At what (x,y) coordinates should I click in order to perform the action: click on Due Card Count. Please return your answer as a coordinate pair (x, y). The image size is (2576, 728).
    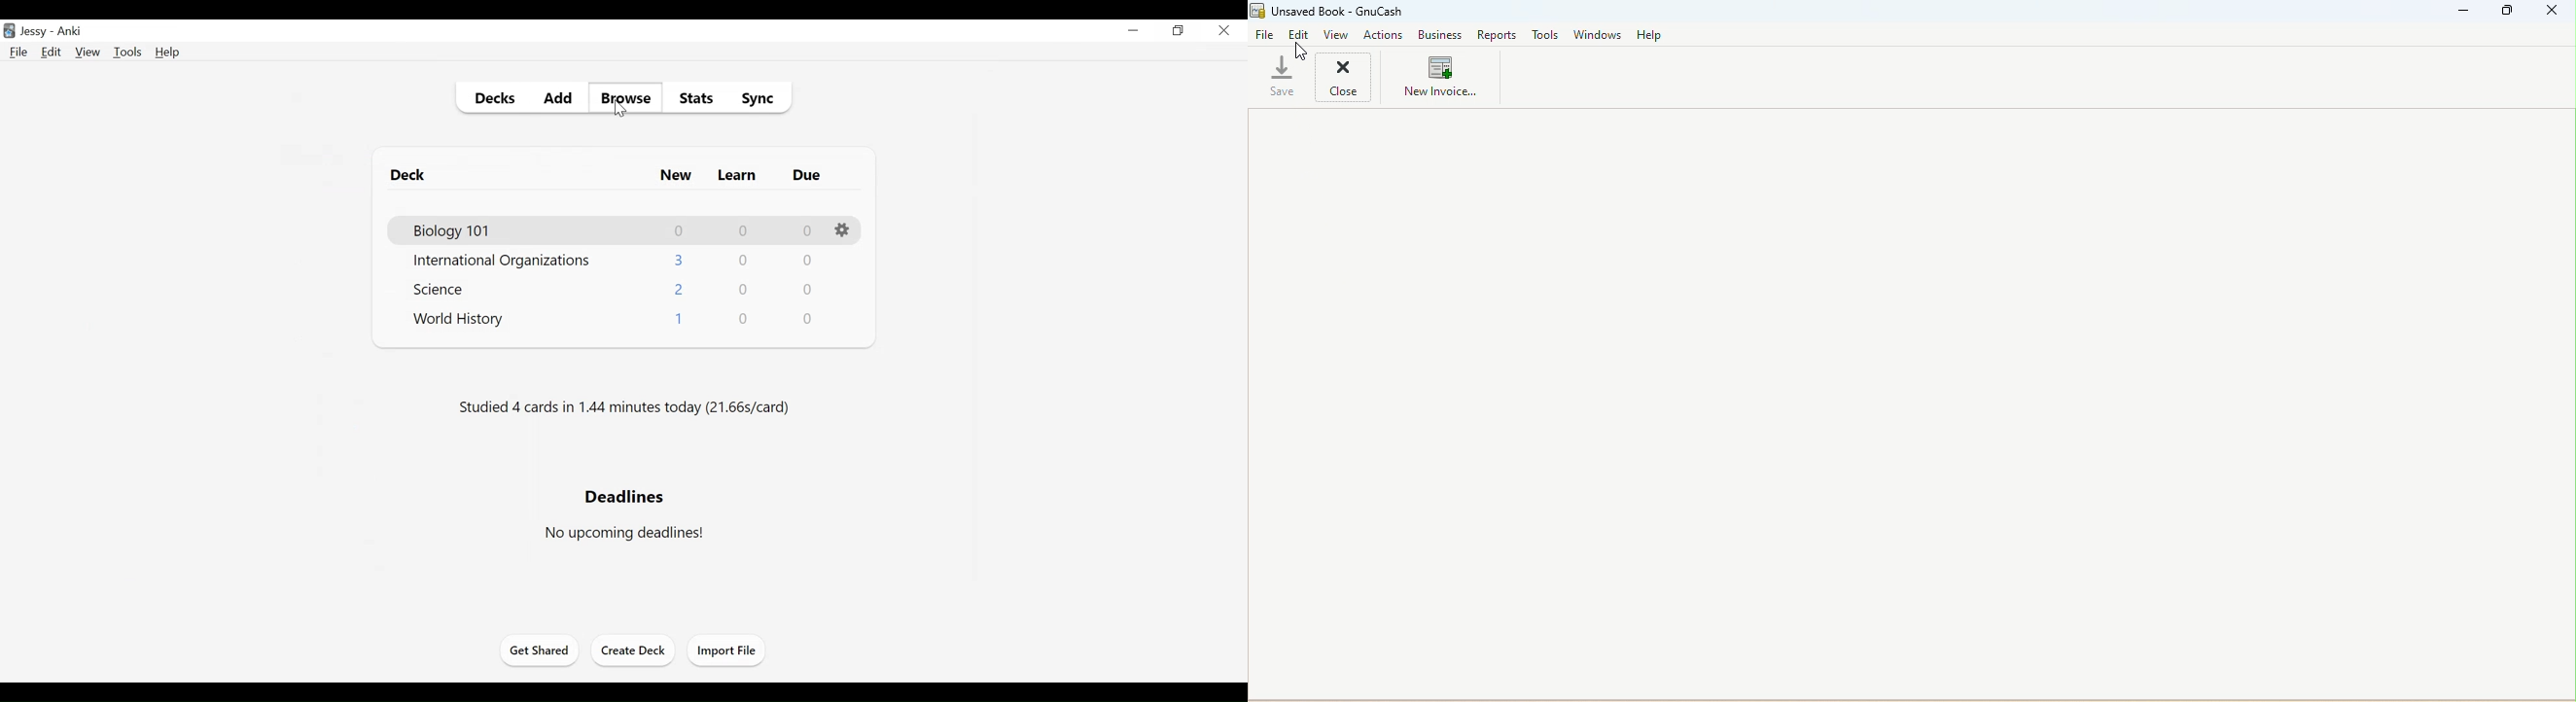
    Looking at the image, I should click on (809, 319).